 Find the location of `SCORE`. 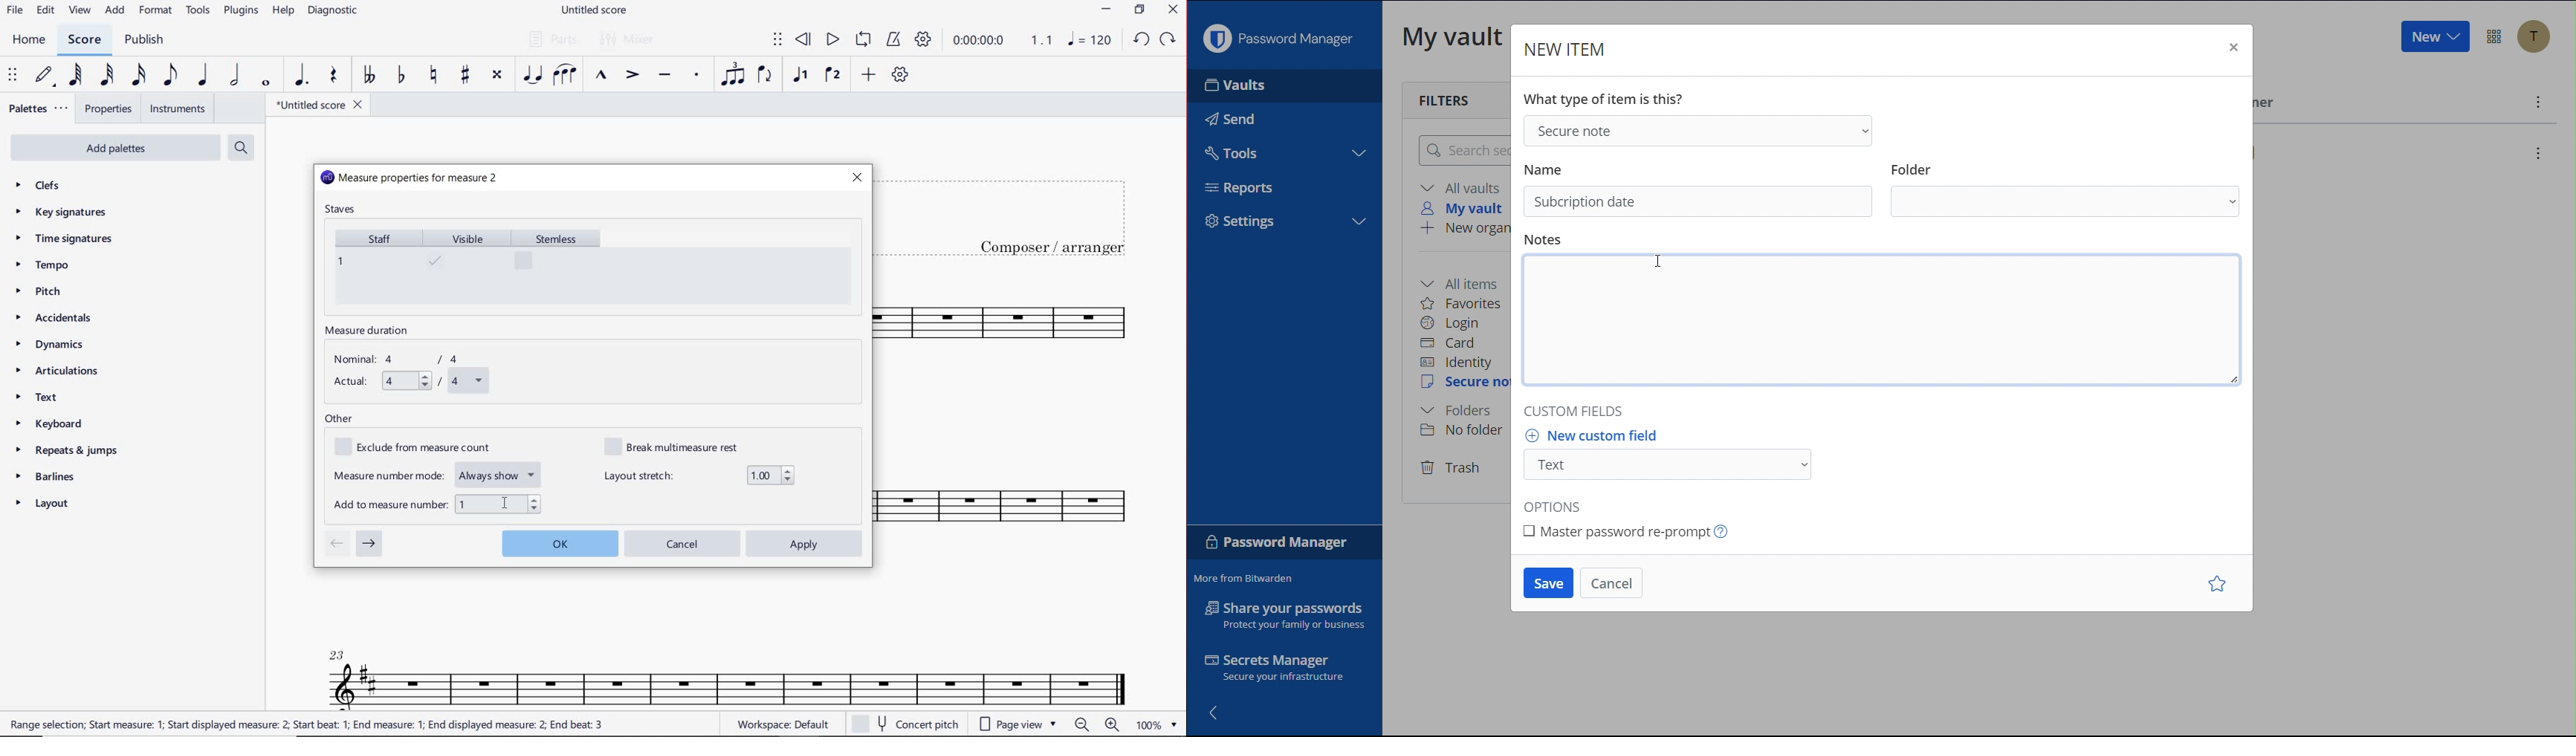

SCORE is located at coordinates (84, 40).